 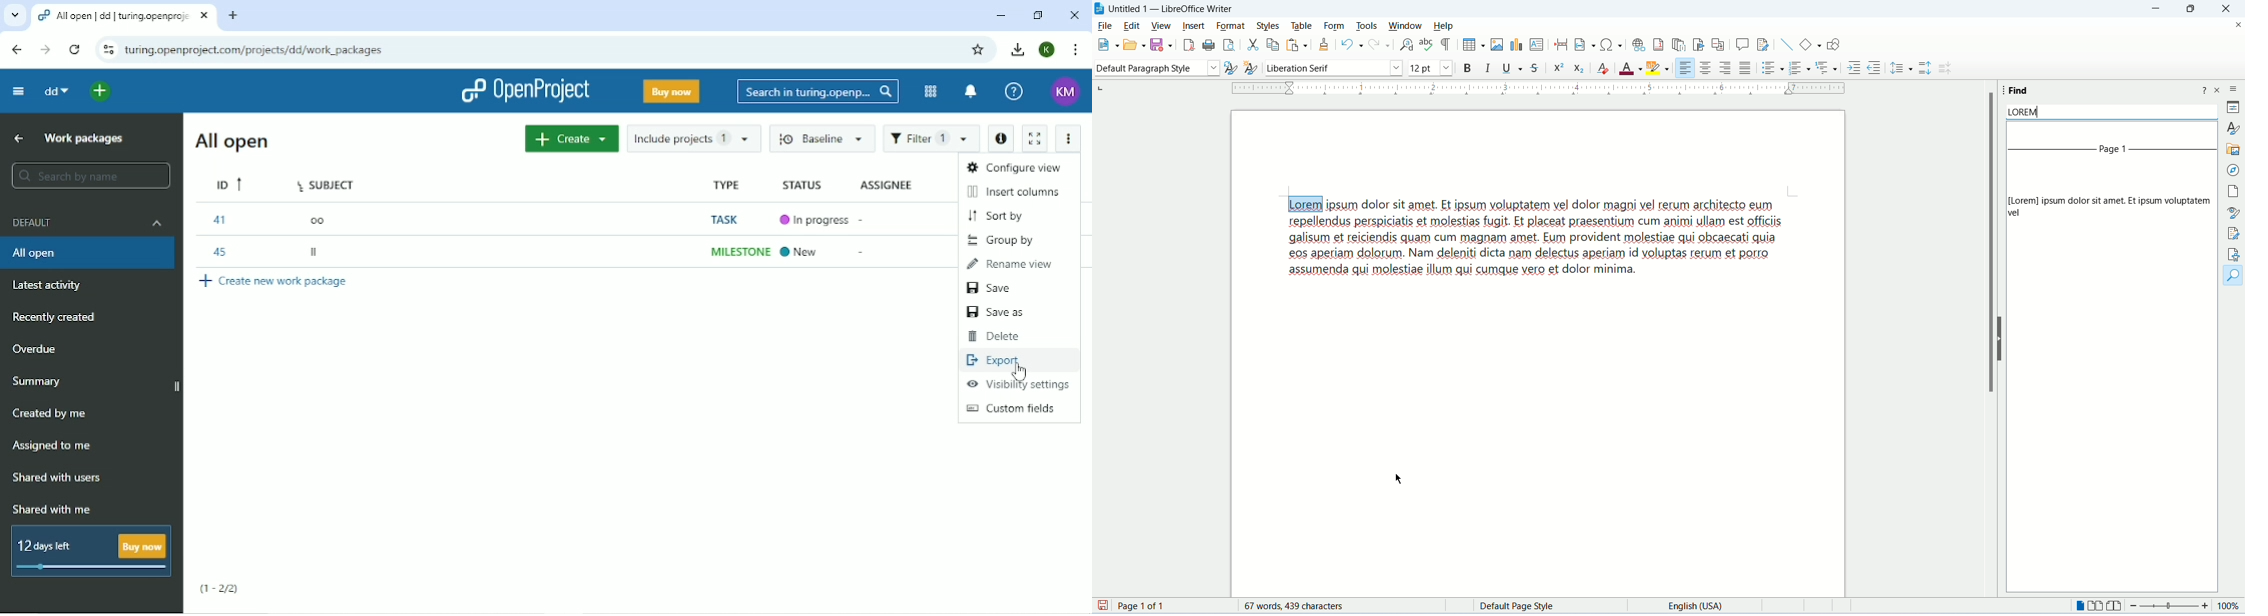 What do you see at coordinates (1853, 68) in the screenshot?
I see `increase indent` at bounding box center [1853, 68].